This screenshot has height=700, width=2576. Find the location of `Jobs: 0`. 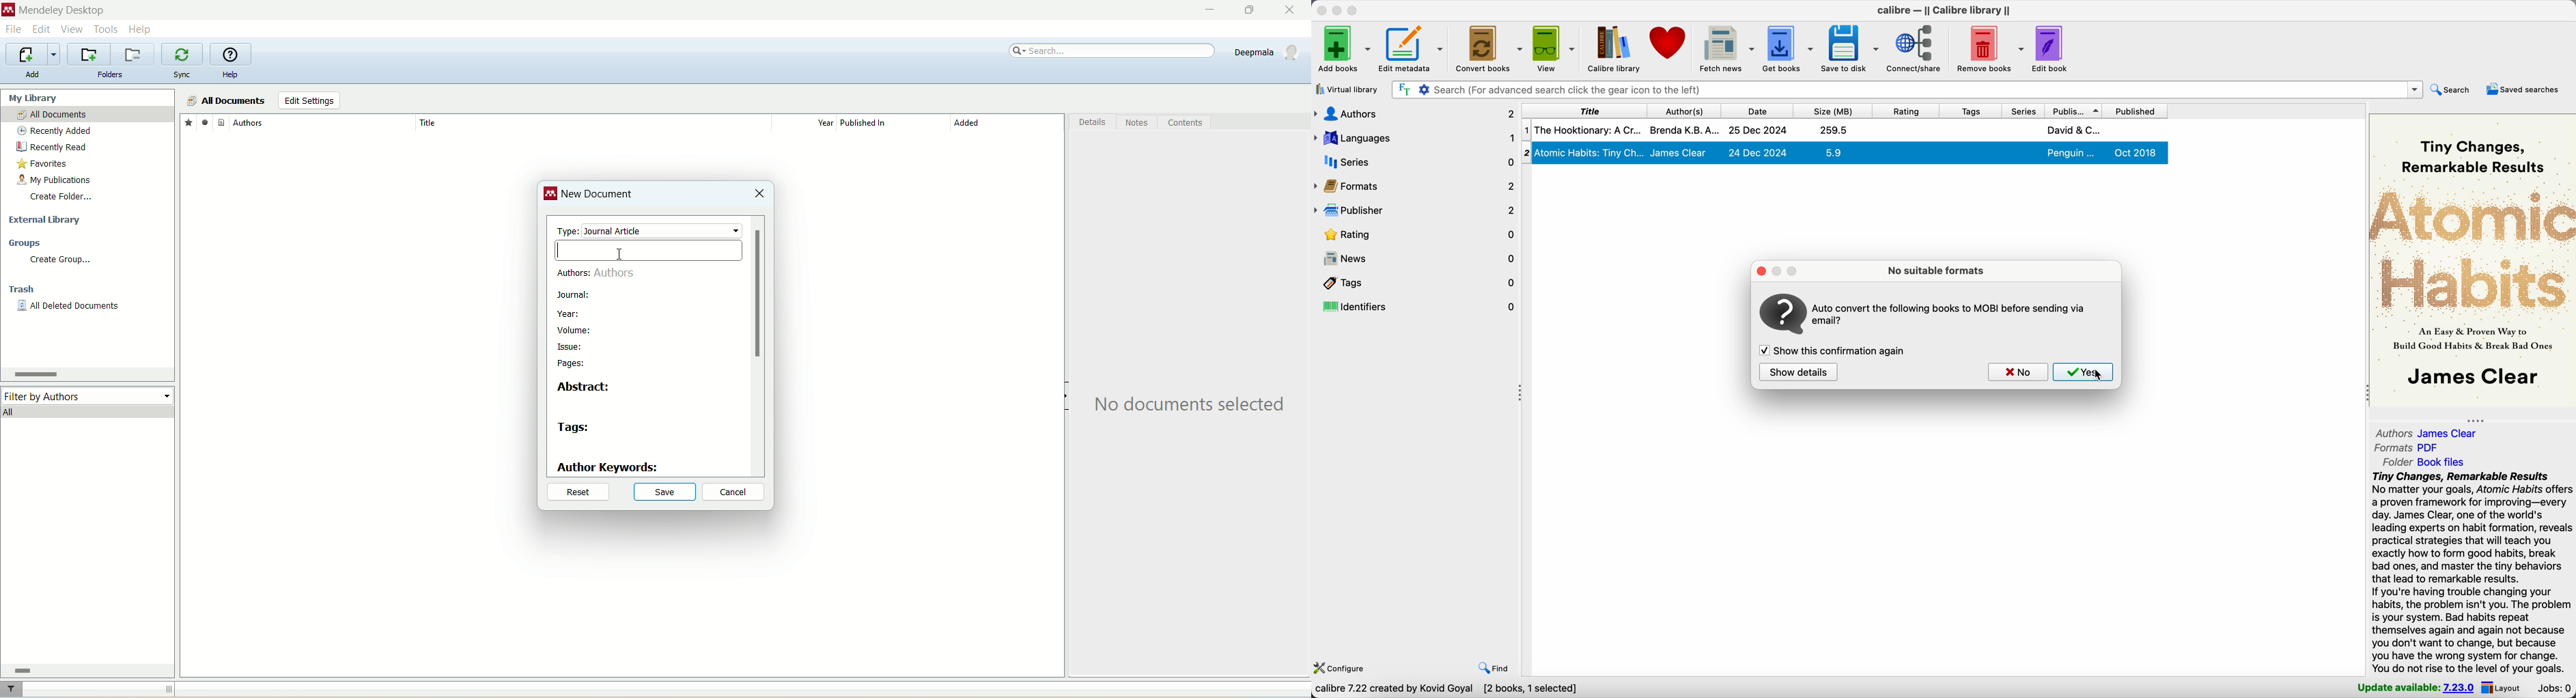

Jobs: 0 is located at coordinates (2552, 689).